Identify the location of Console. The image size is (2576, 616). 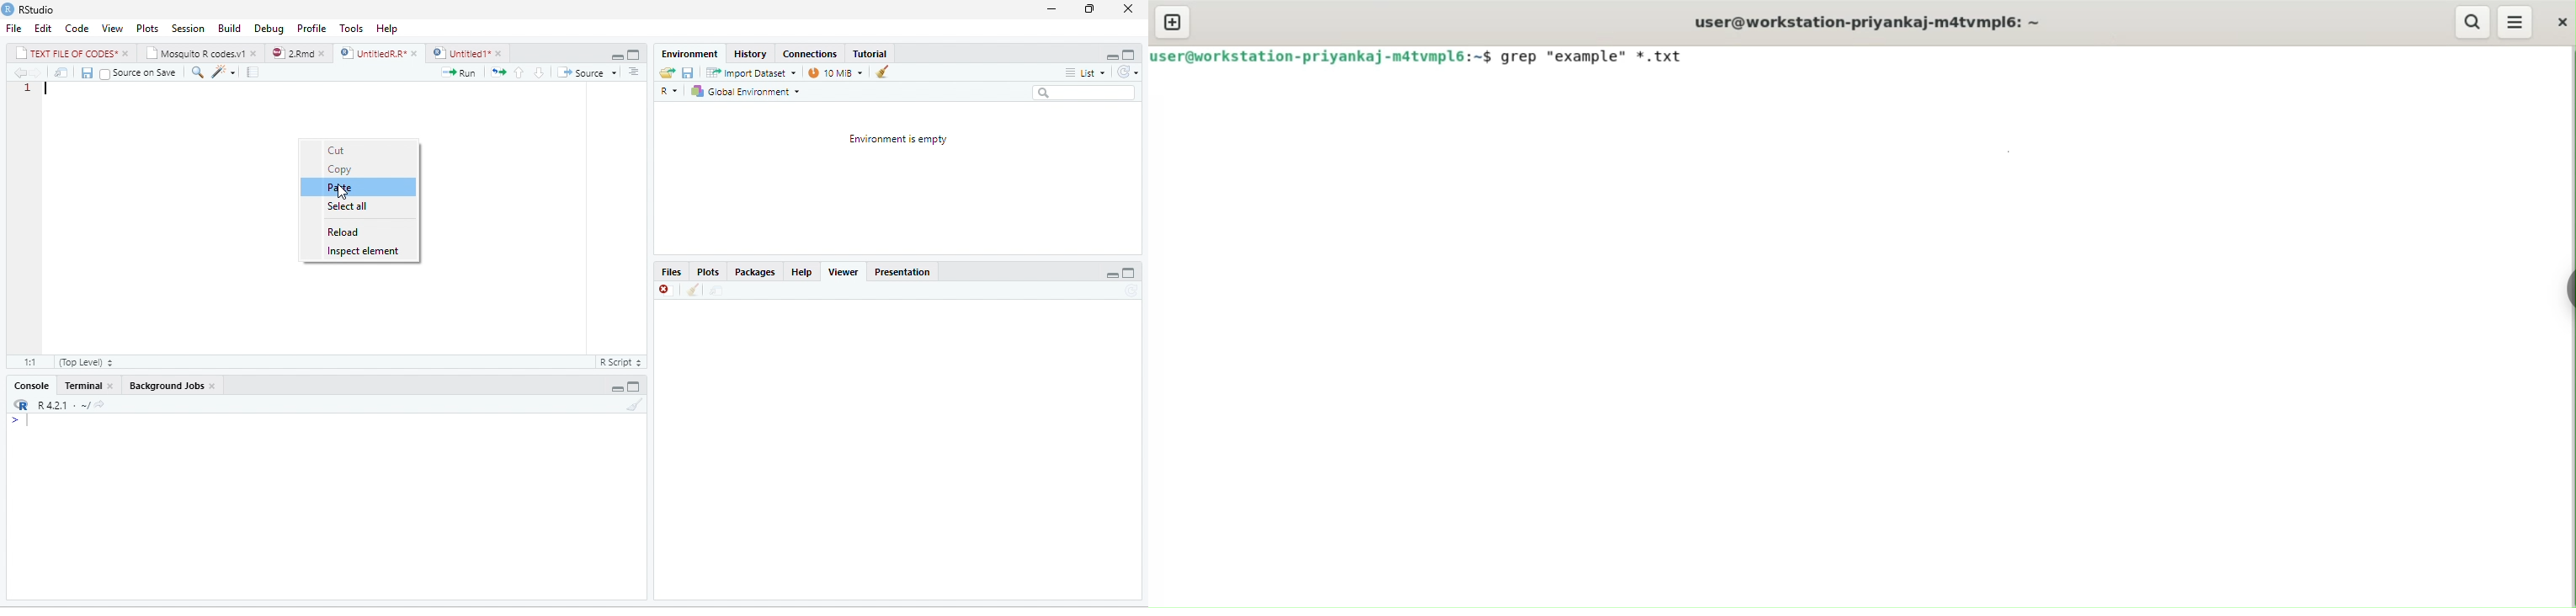
(29, 386).